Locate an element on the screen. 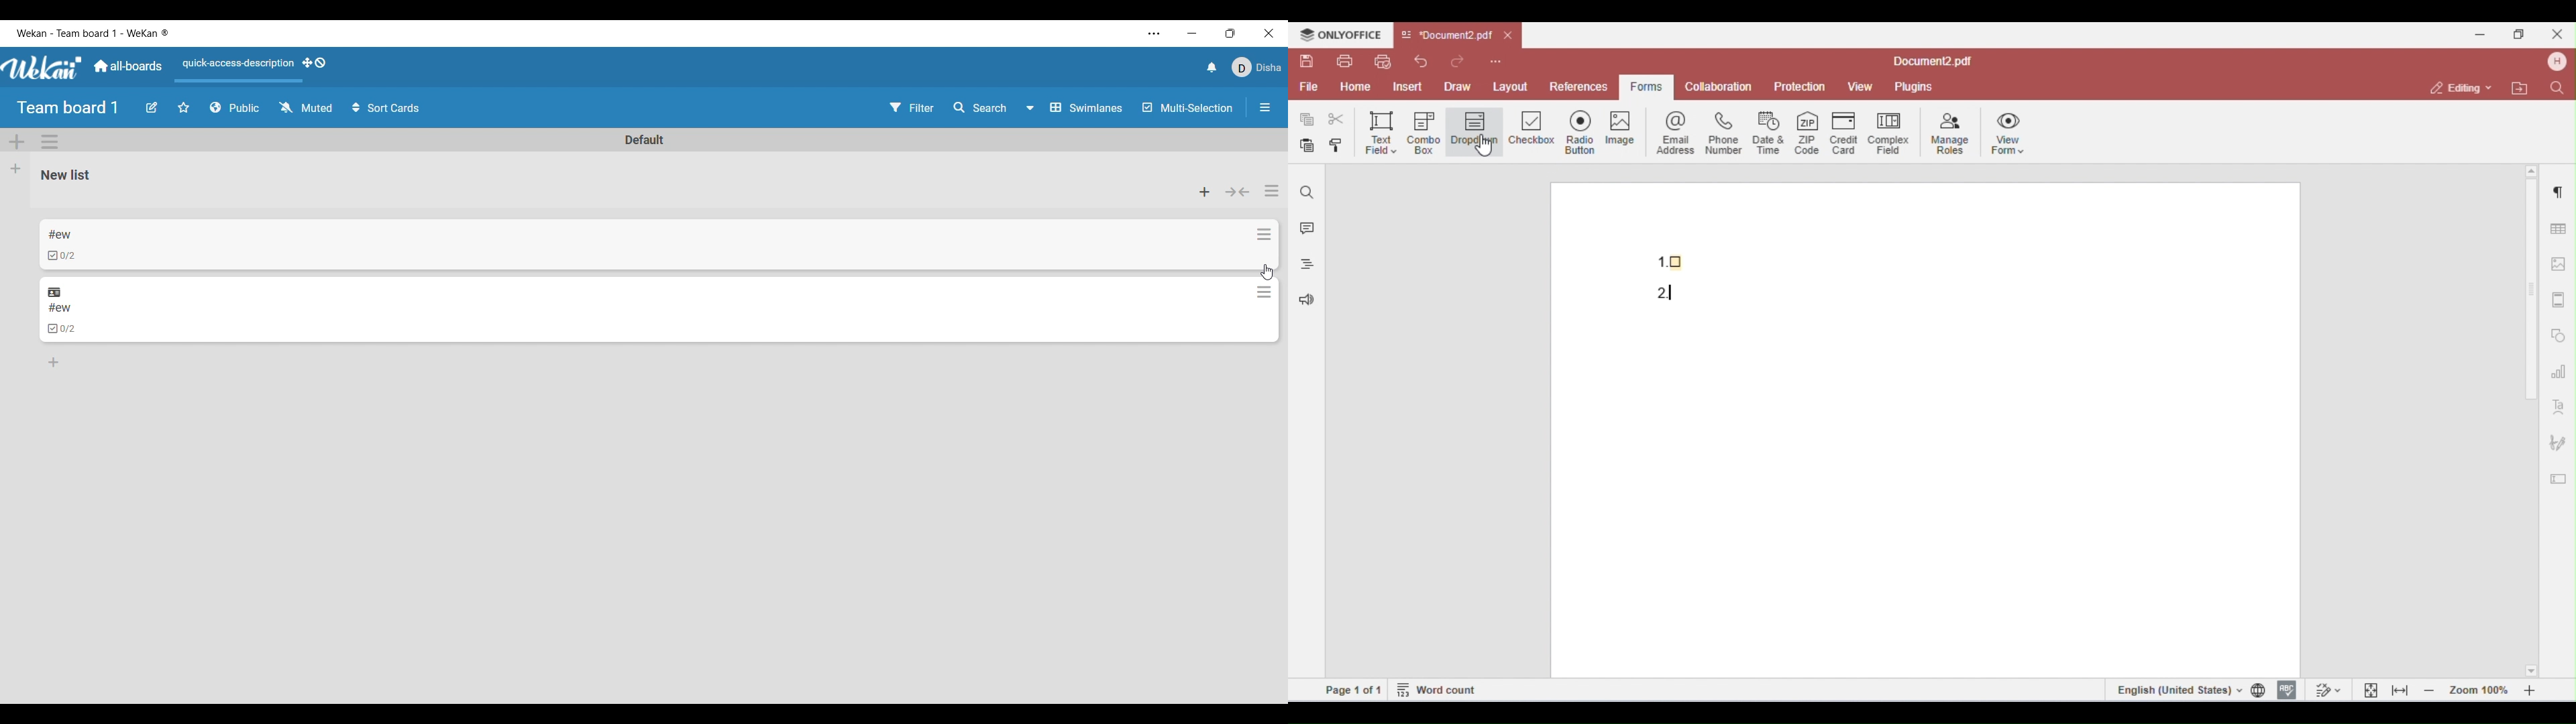  Filter is located at coordinates (912, 107).